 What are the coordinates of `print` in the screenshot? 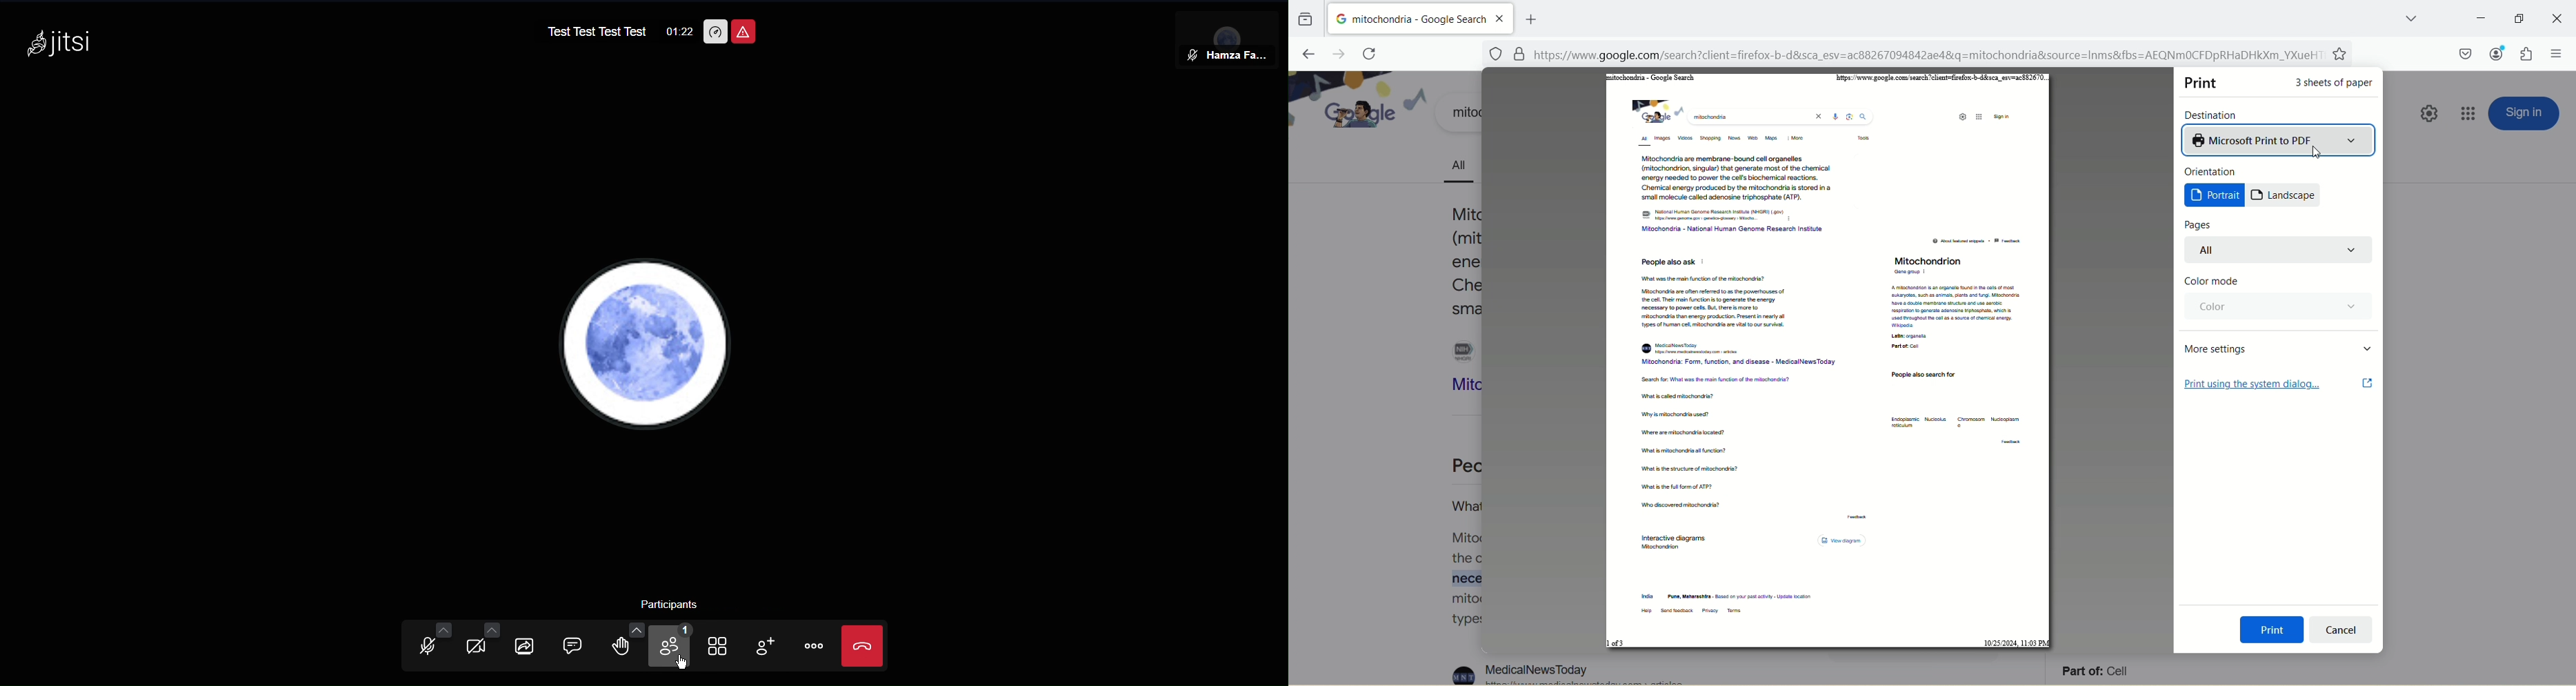 It's located at (2272, 630).